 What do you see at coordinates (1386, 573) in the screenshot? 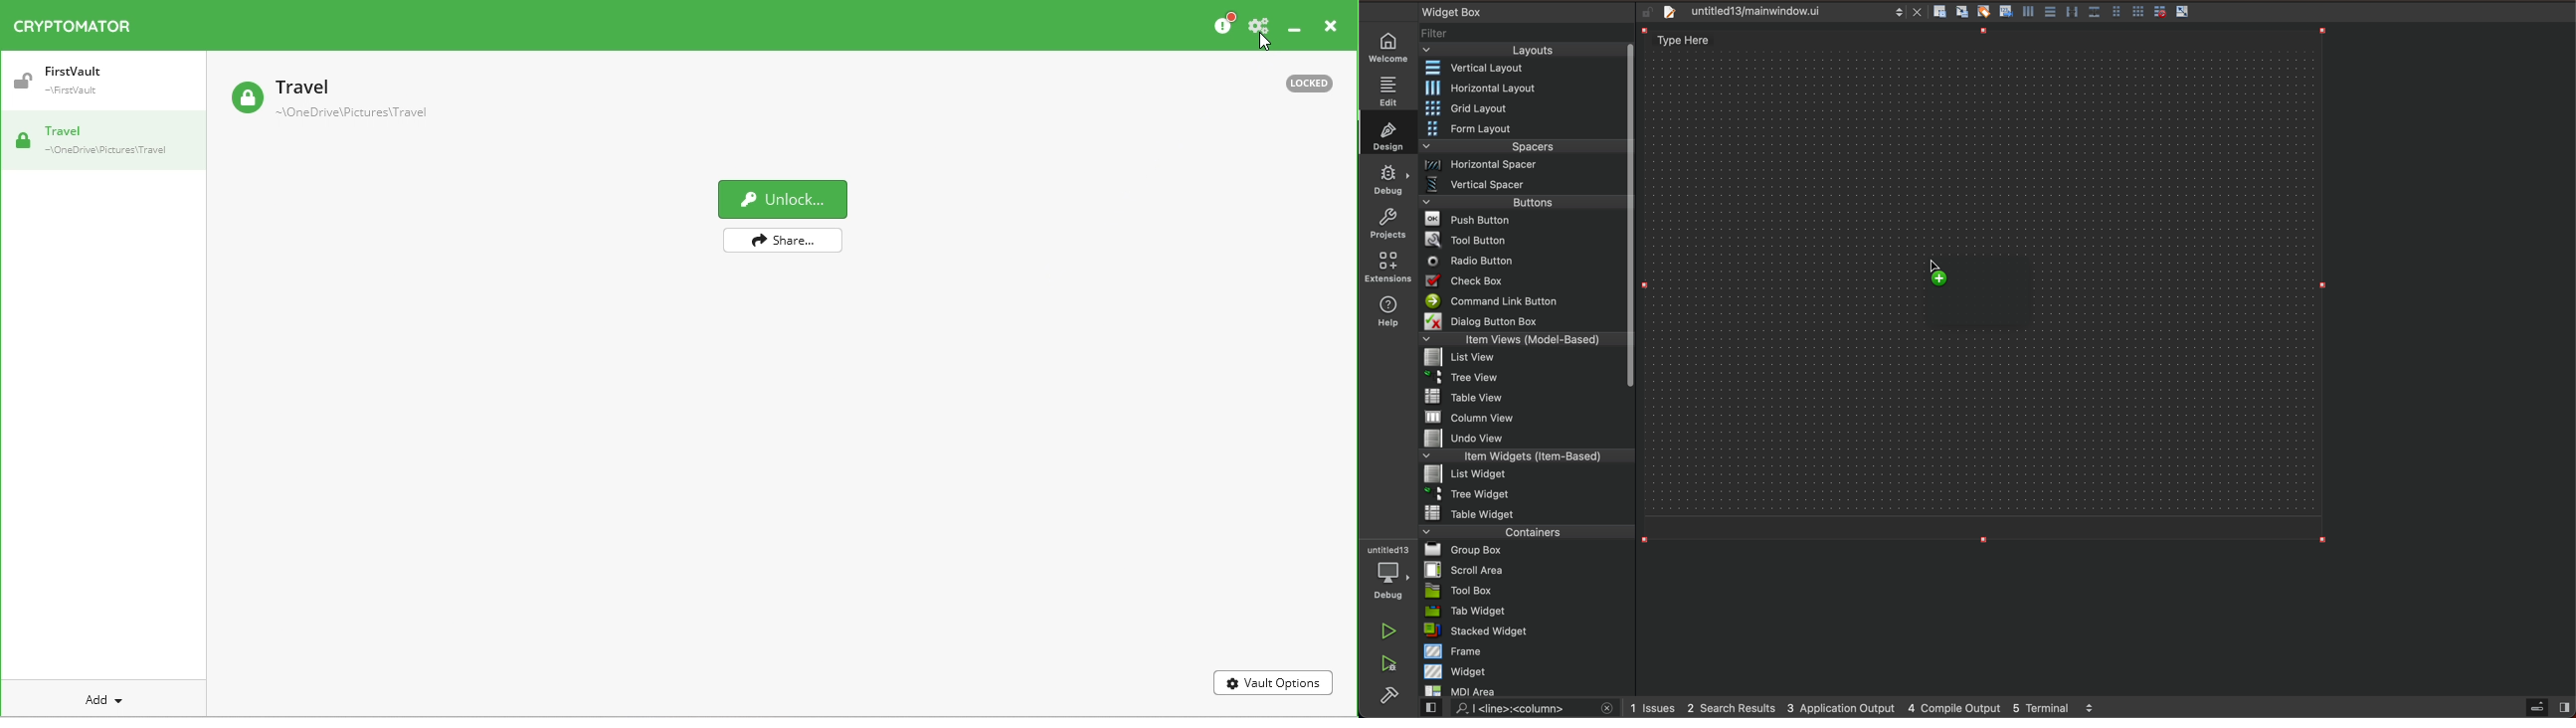
I see `debug` at bounding box center [1386, 573].